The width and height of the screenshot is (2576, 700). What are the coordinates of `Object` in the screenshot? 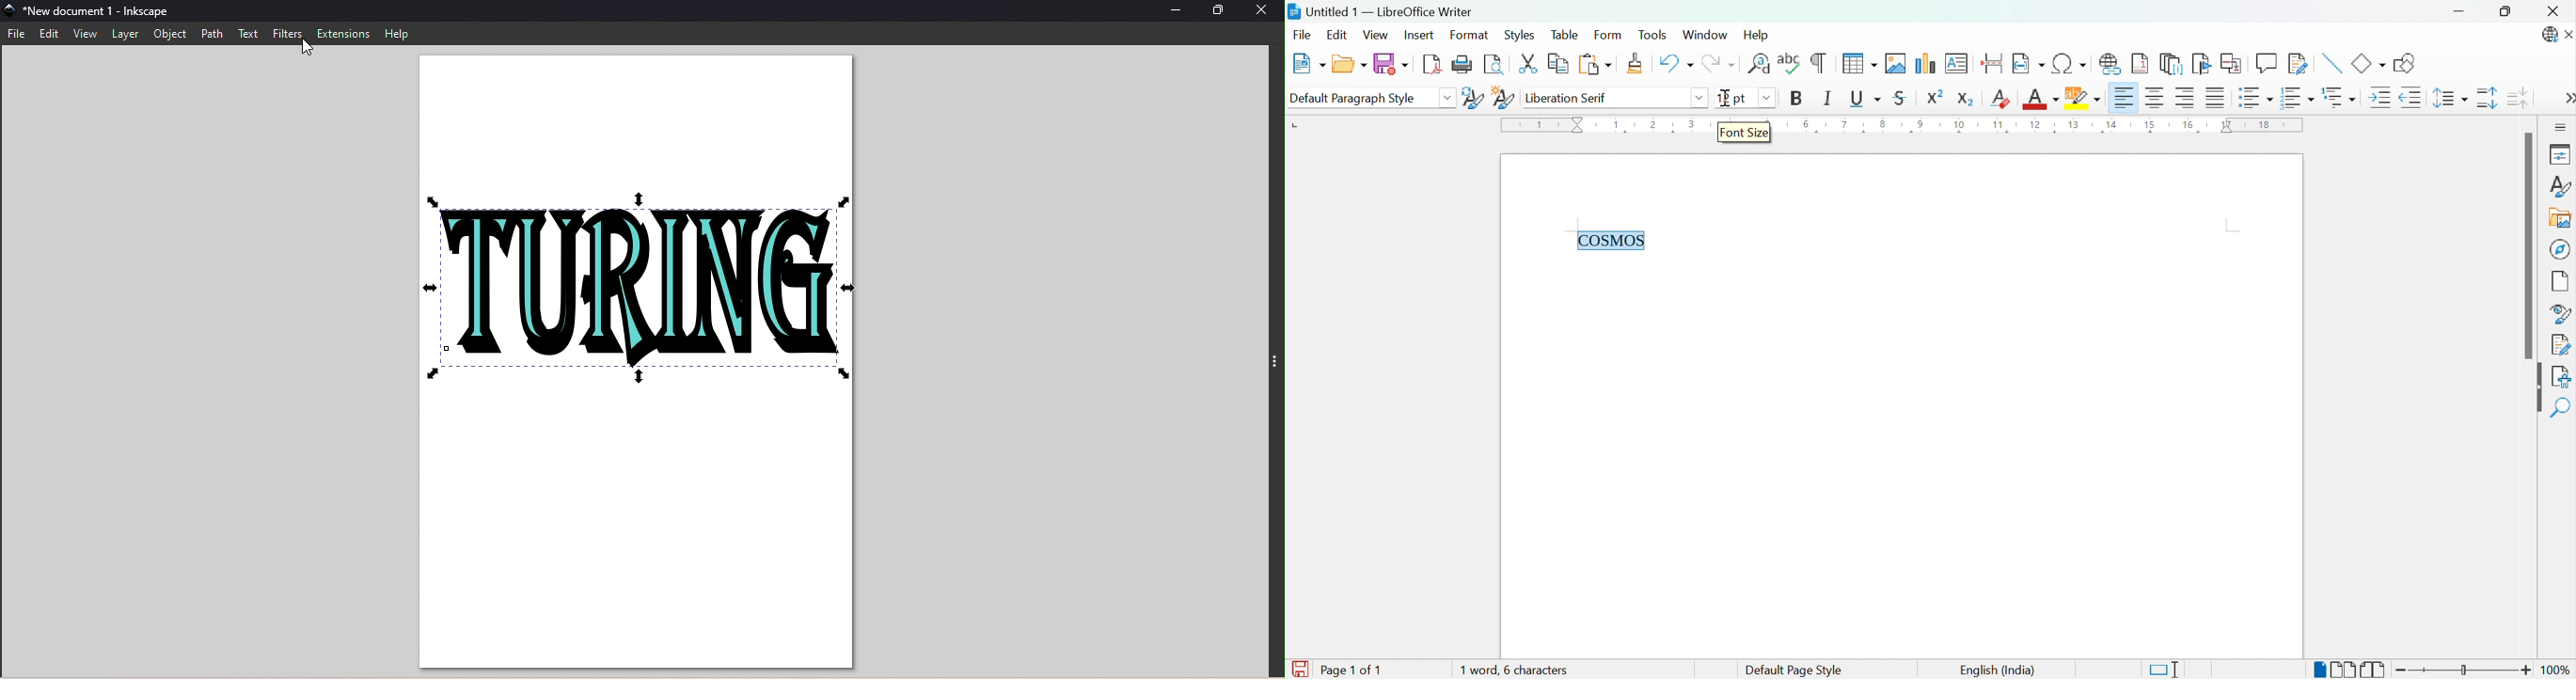 It's located at (170, 34).